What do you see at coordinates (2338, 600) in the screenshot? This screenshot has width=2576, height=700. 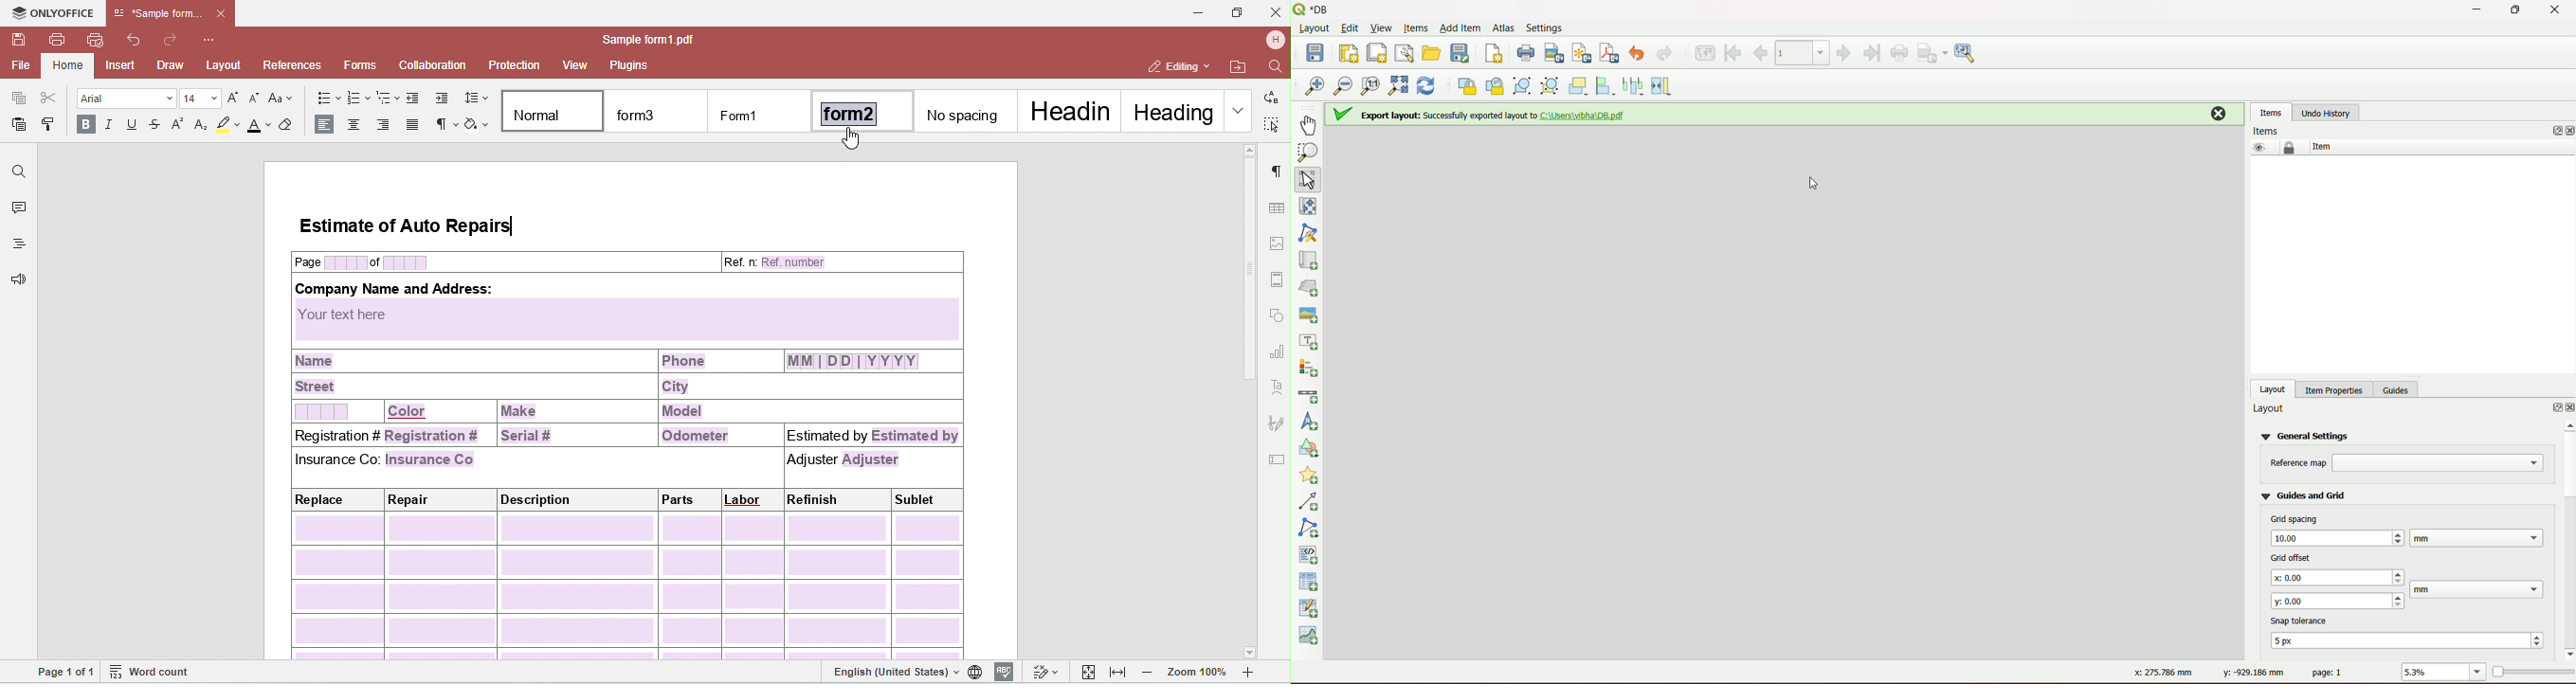 I see `text box` at bounding box center [2338, 600].